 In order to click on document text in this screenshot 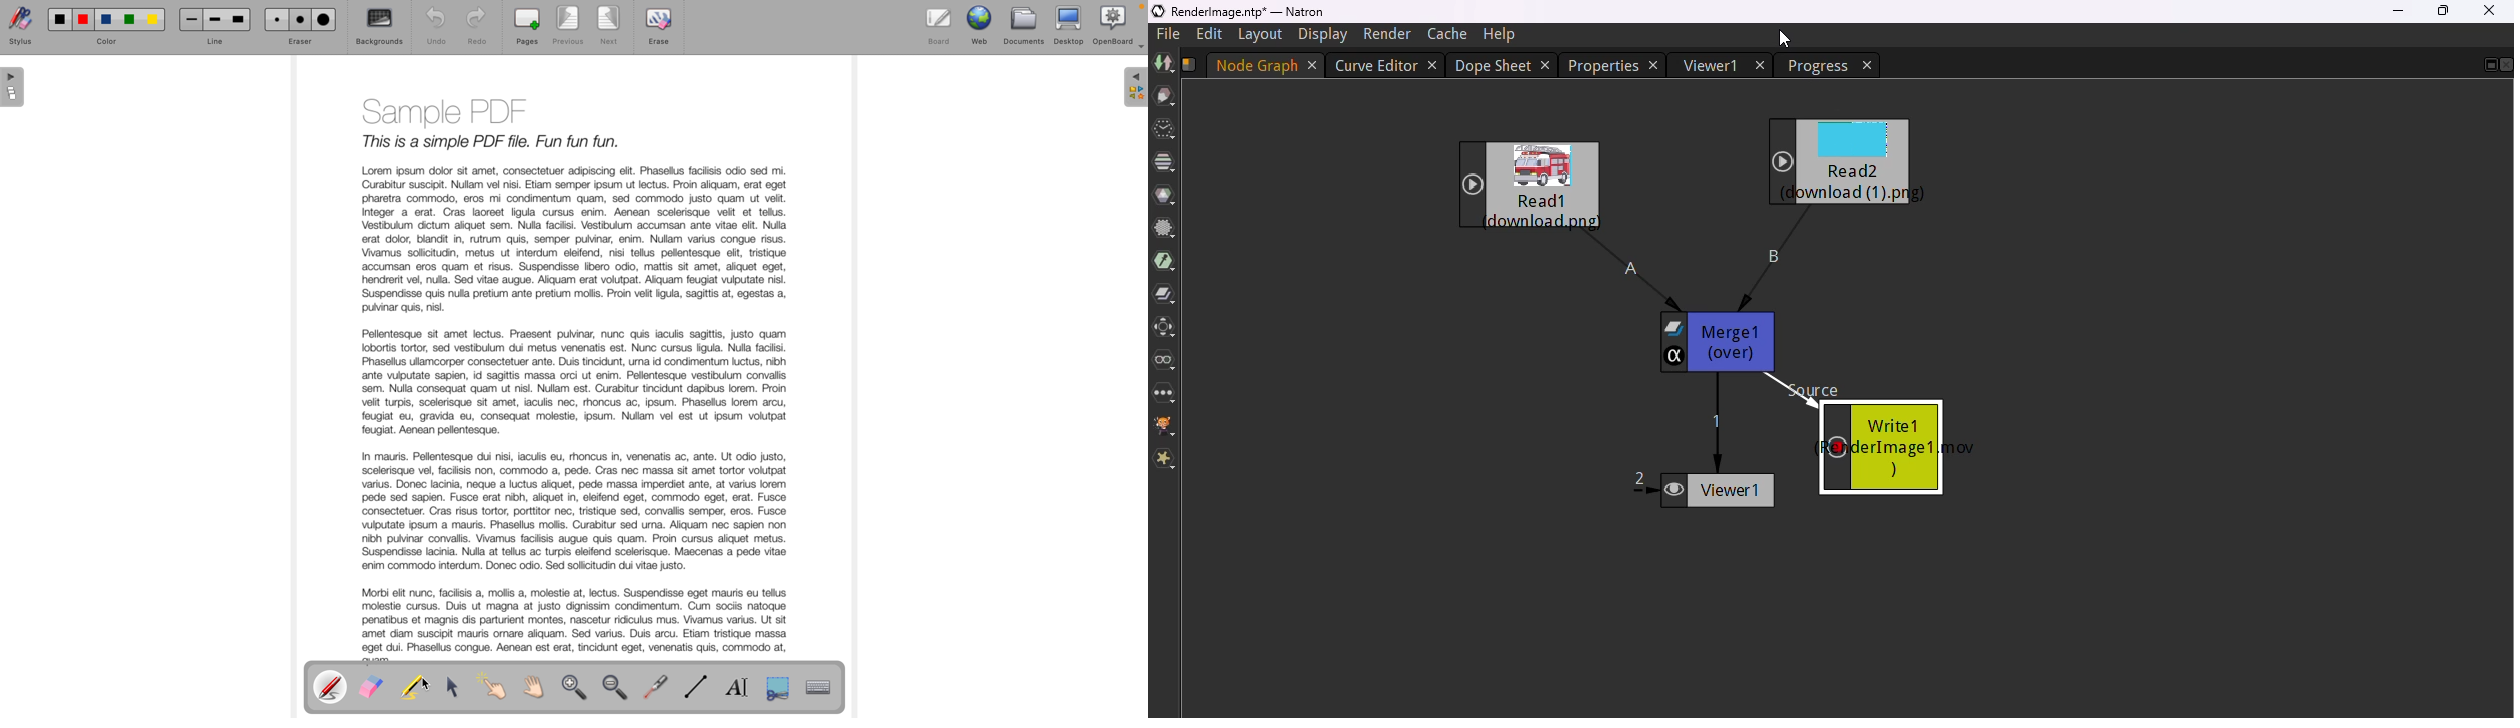, I will do `click(582, 376)`.